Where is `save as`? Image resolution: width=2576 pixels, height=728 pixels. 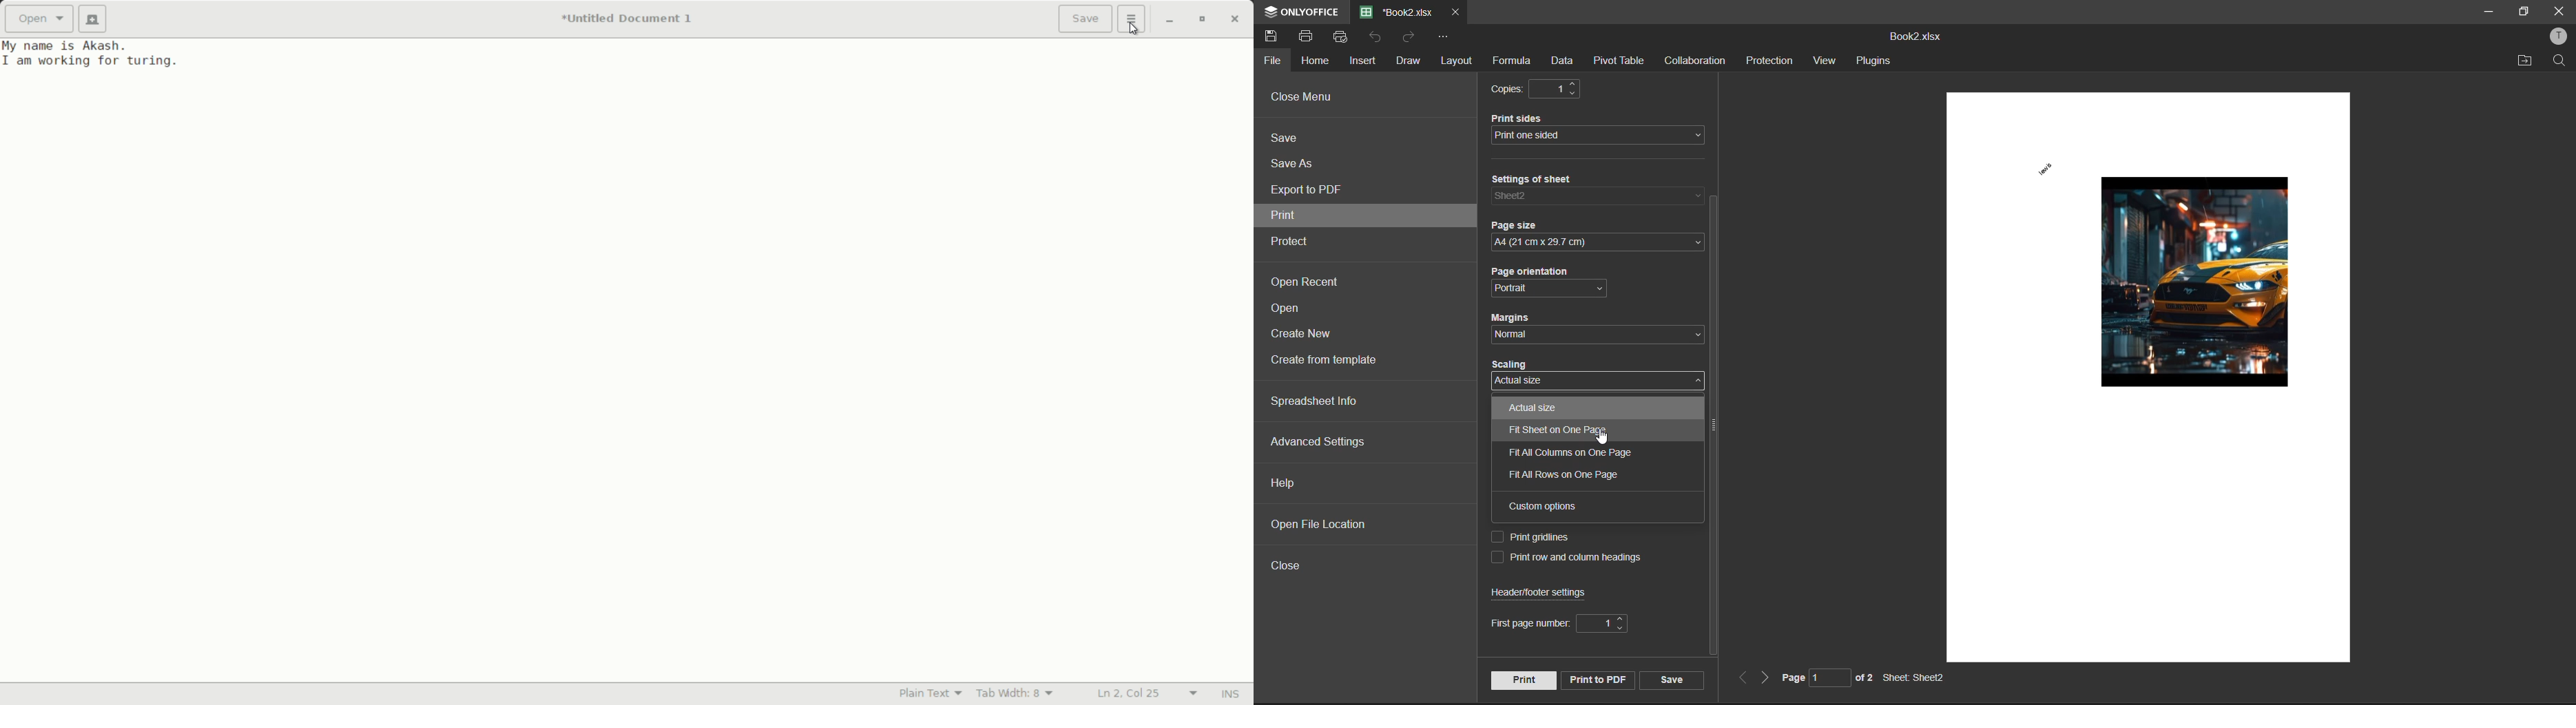 save as is located at coordinates (1295, 165).